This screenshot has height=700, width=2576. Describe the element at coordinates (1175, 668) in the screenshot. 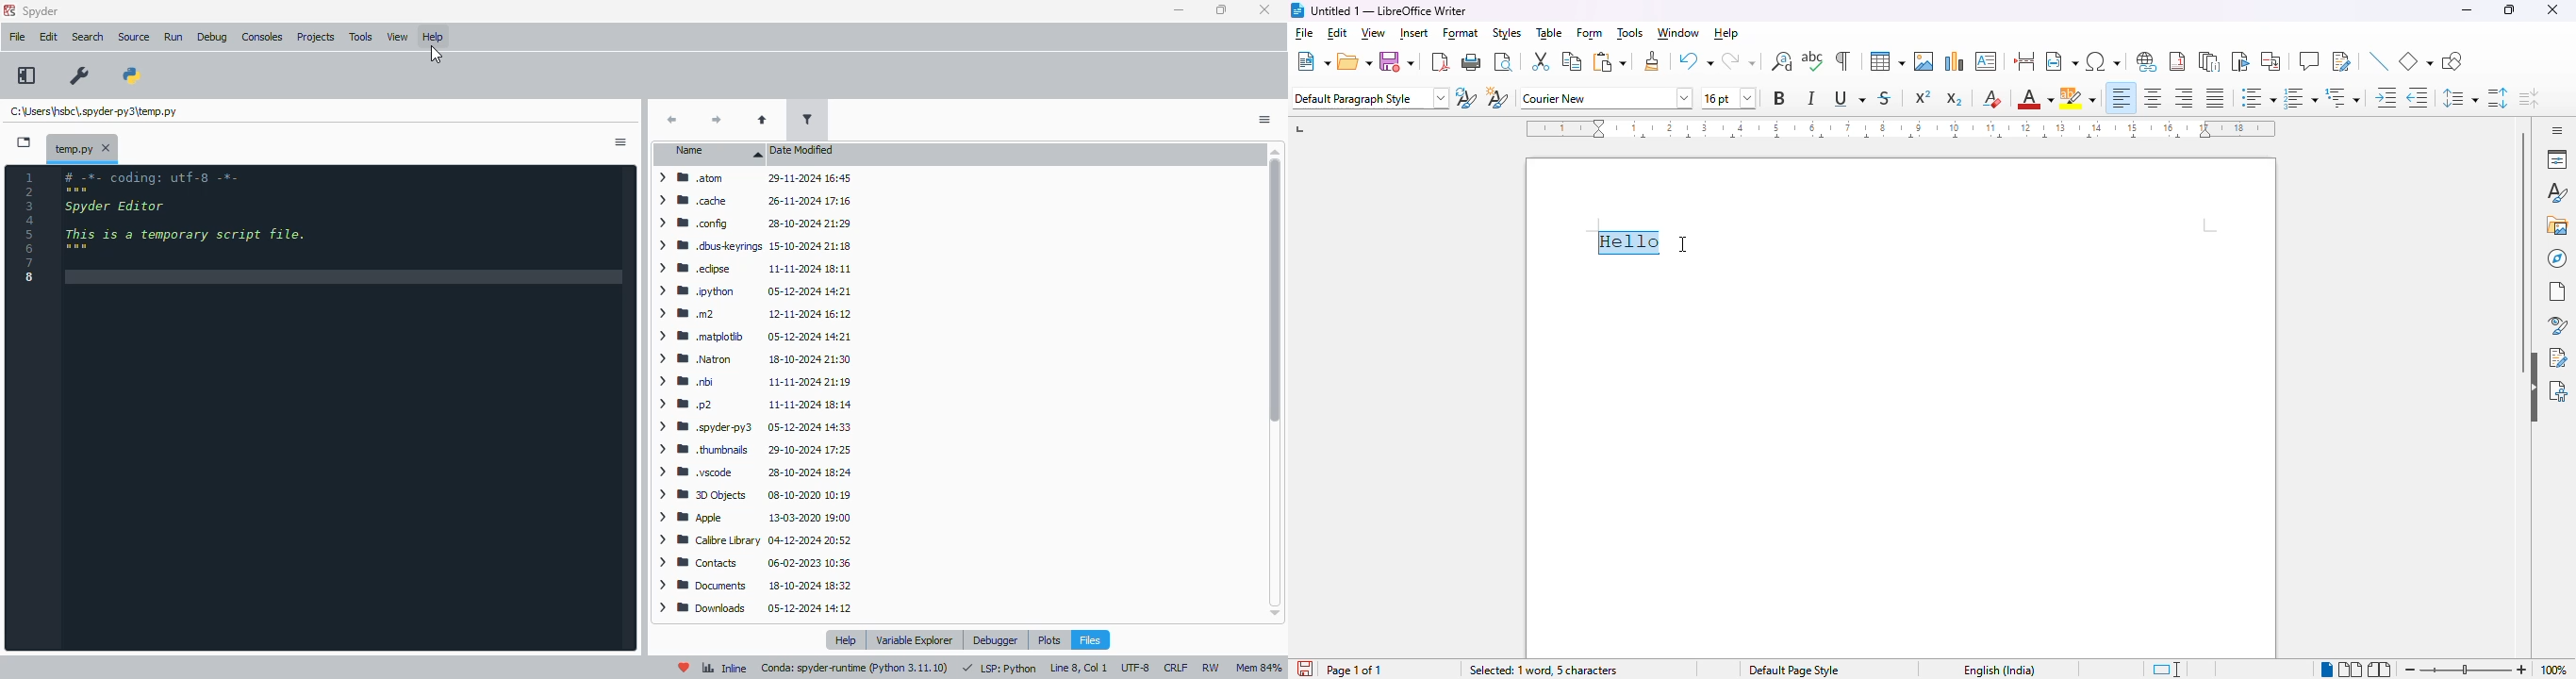

I see `CRLF` at that location.